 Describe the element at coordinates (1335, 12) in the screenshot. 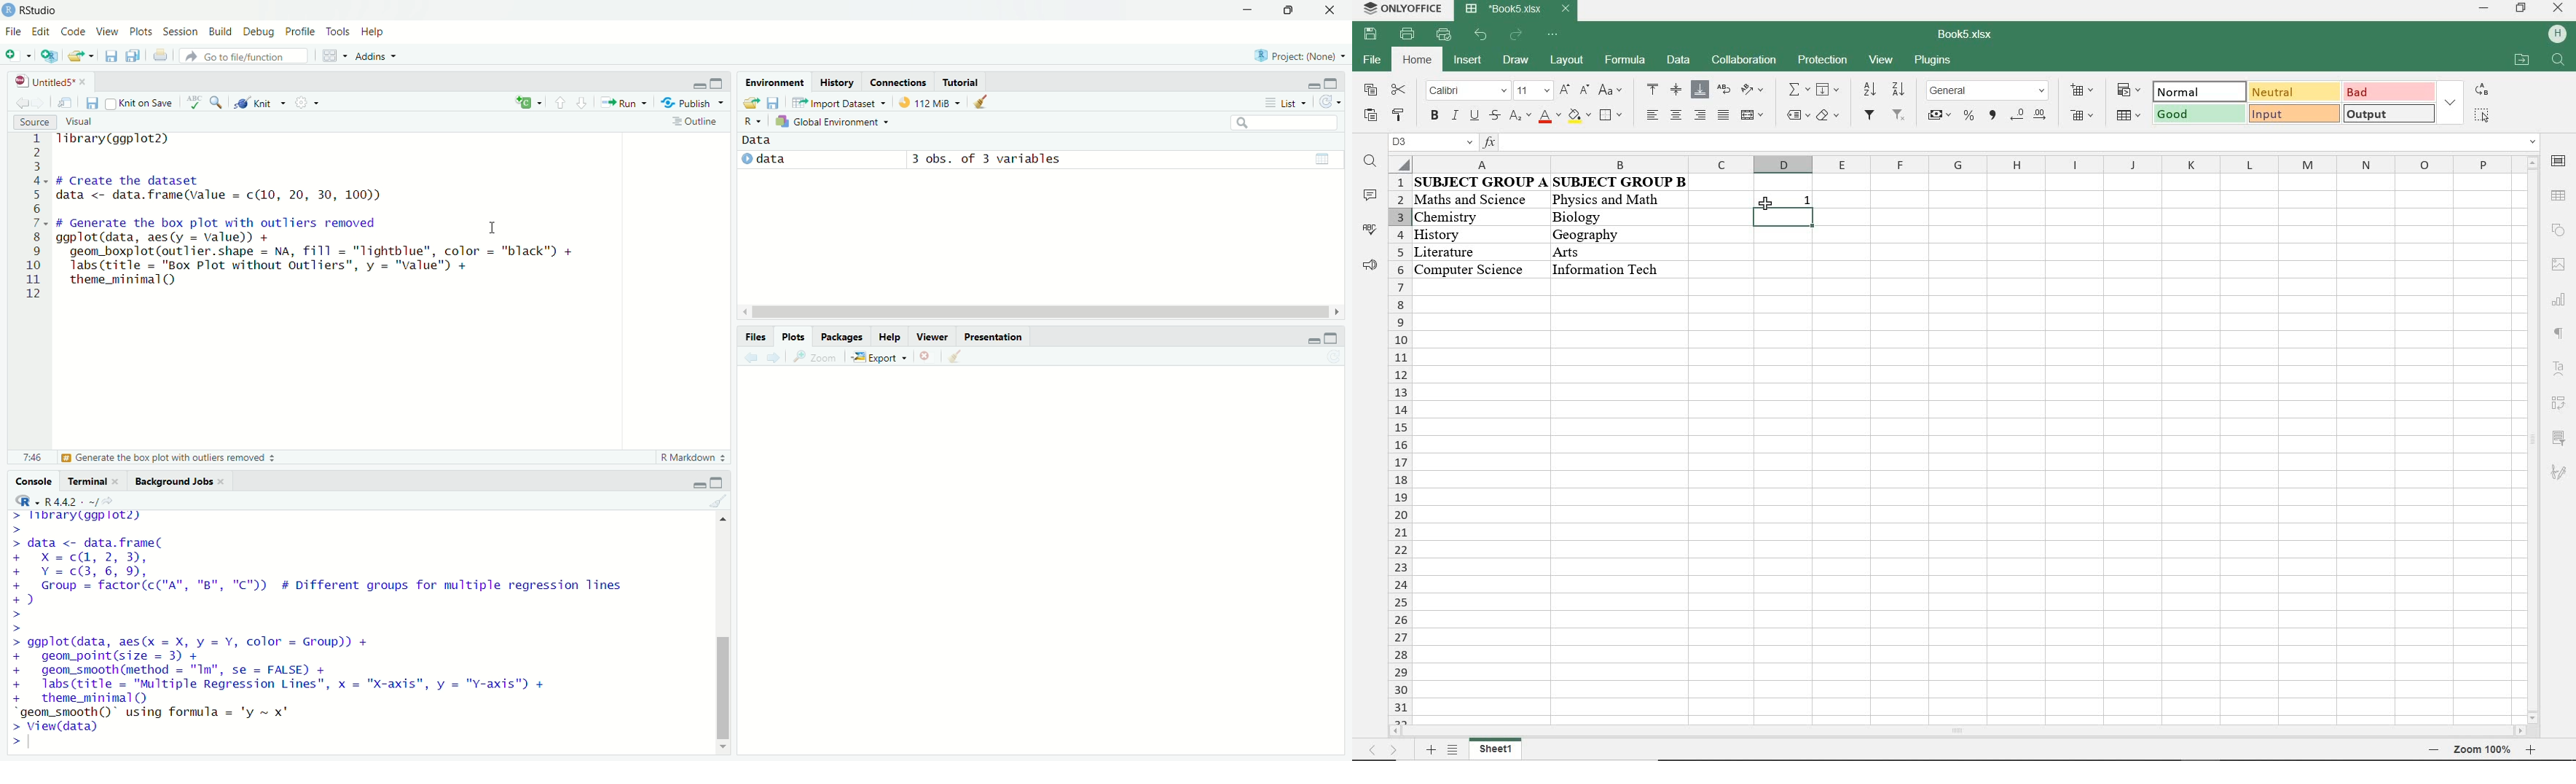

I see `close` at that location.